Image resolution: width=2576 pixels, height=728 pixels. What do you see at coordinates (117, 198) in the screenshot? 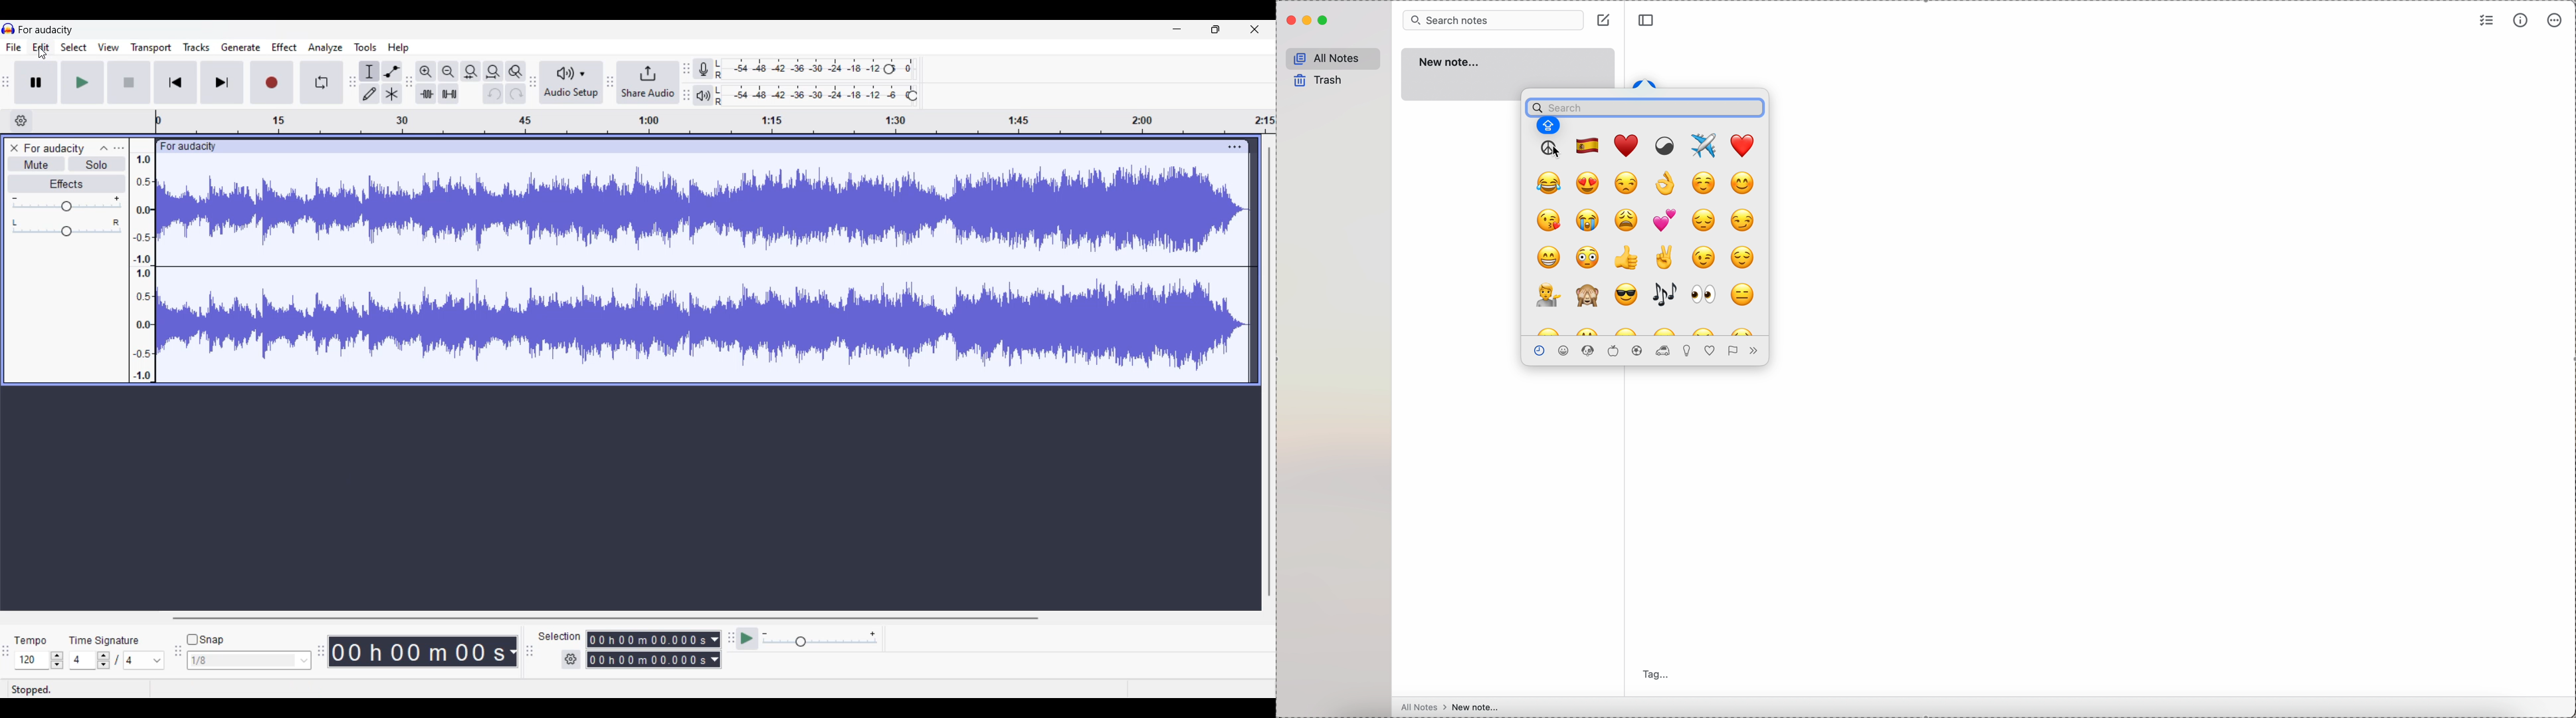
I see `Increase volume` at bounding box center [117, 198].